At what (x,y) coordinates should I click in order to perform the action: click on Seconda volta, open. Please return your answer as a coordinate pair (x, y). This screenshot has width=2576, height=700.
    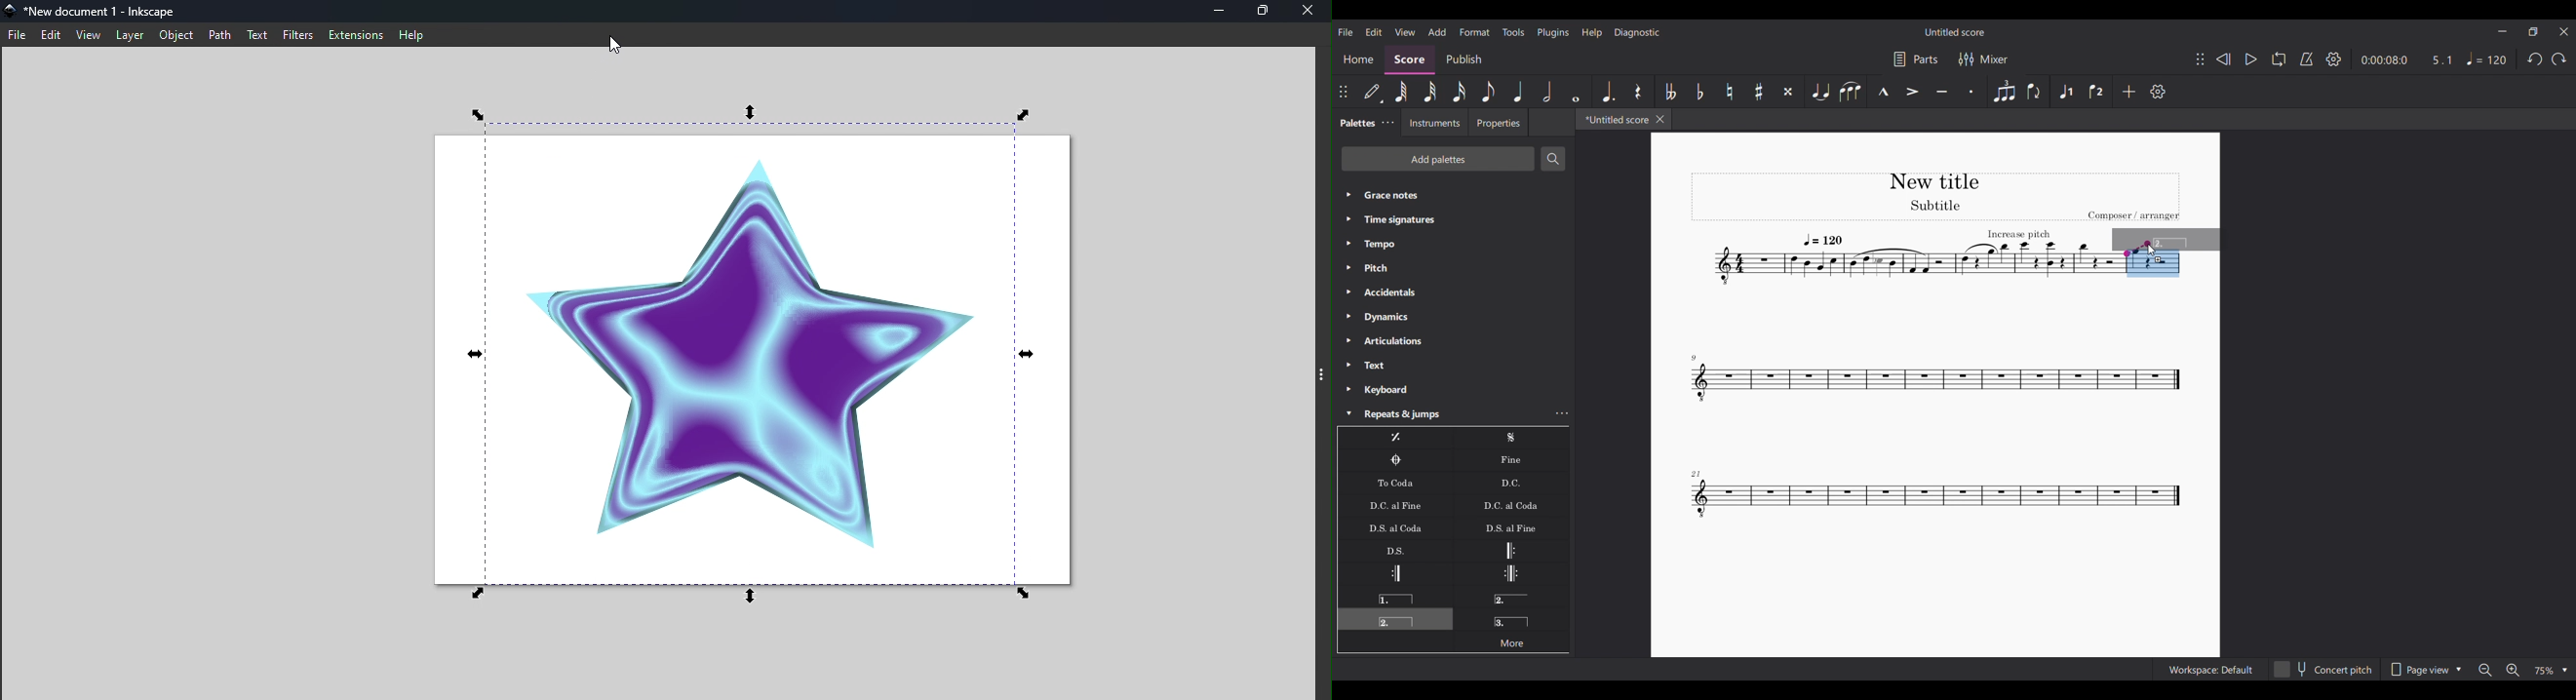
    Looking at the image, I should click on (1511, 596).